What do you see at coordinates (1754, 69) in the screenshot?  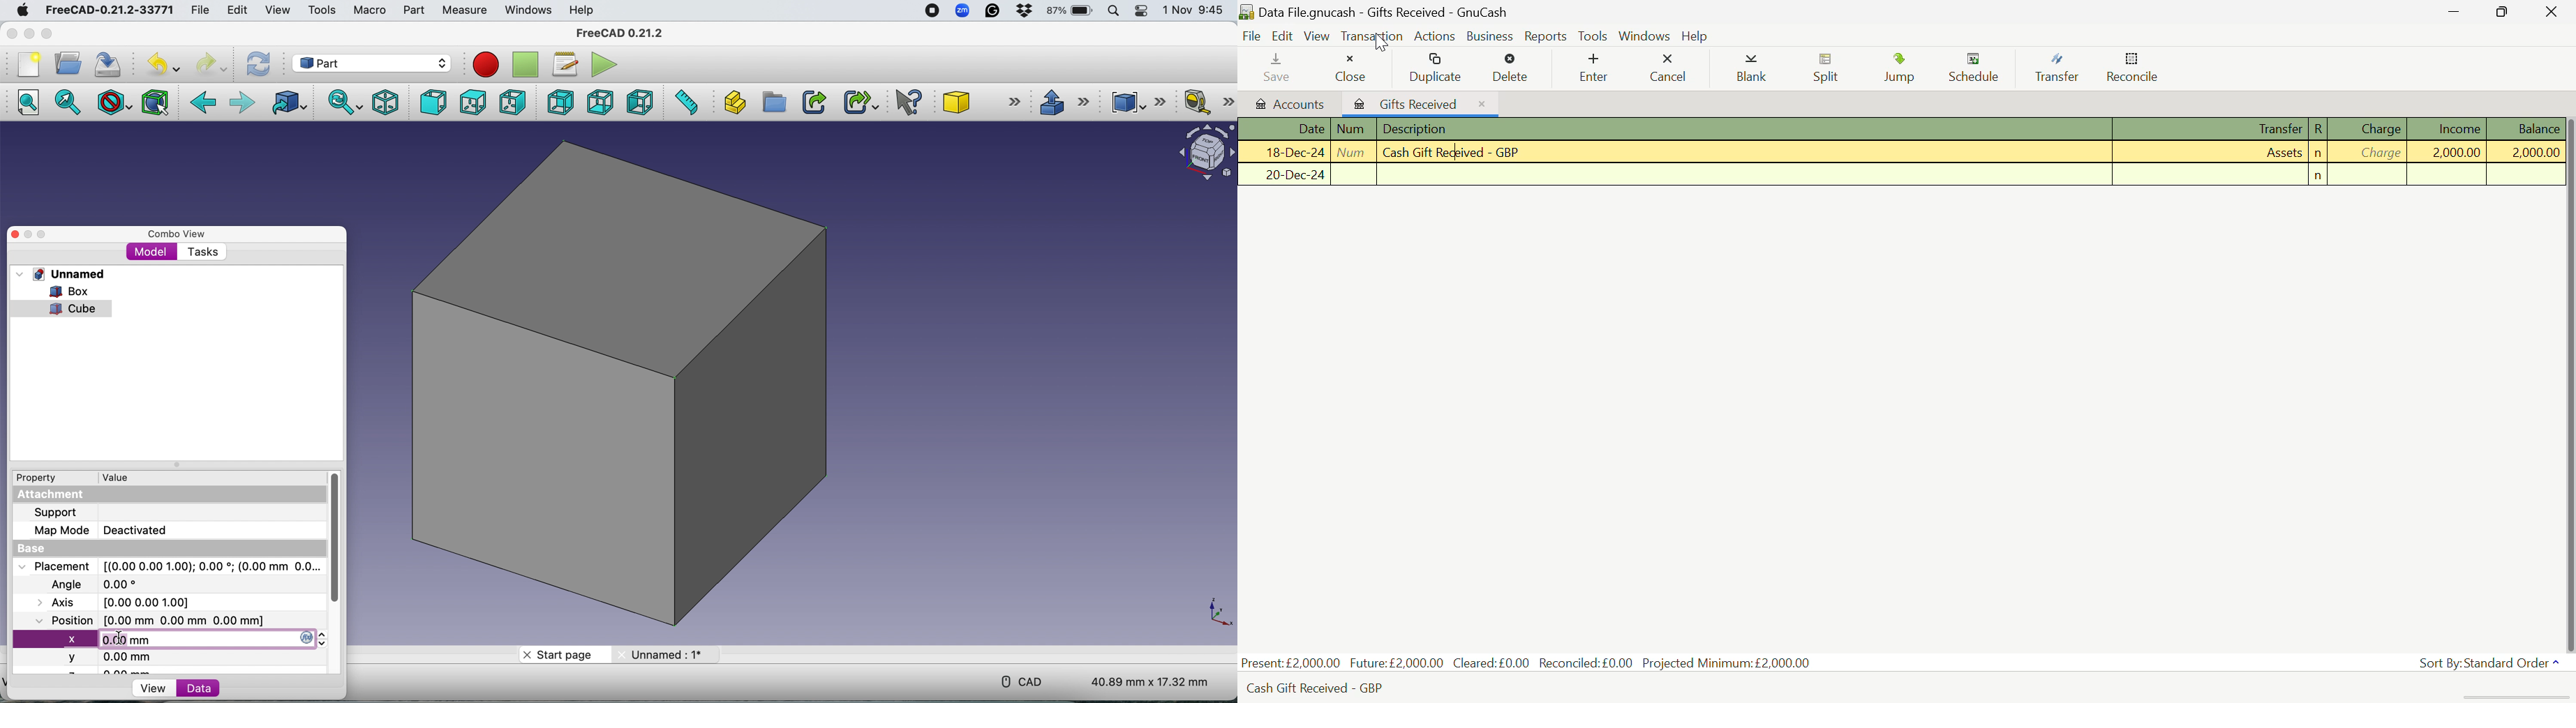 I see `Blank` at bounding box center [1754, 69].